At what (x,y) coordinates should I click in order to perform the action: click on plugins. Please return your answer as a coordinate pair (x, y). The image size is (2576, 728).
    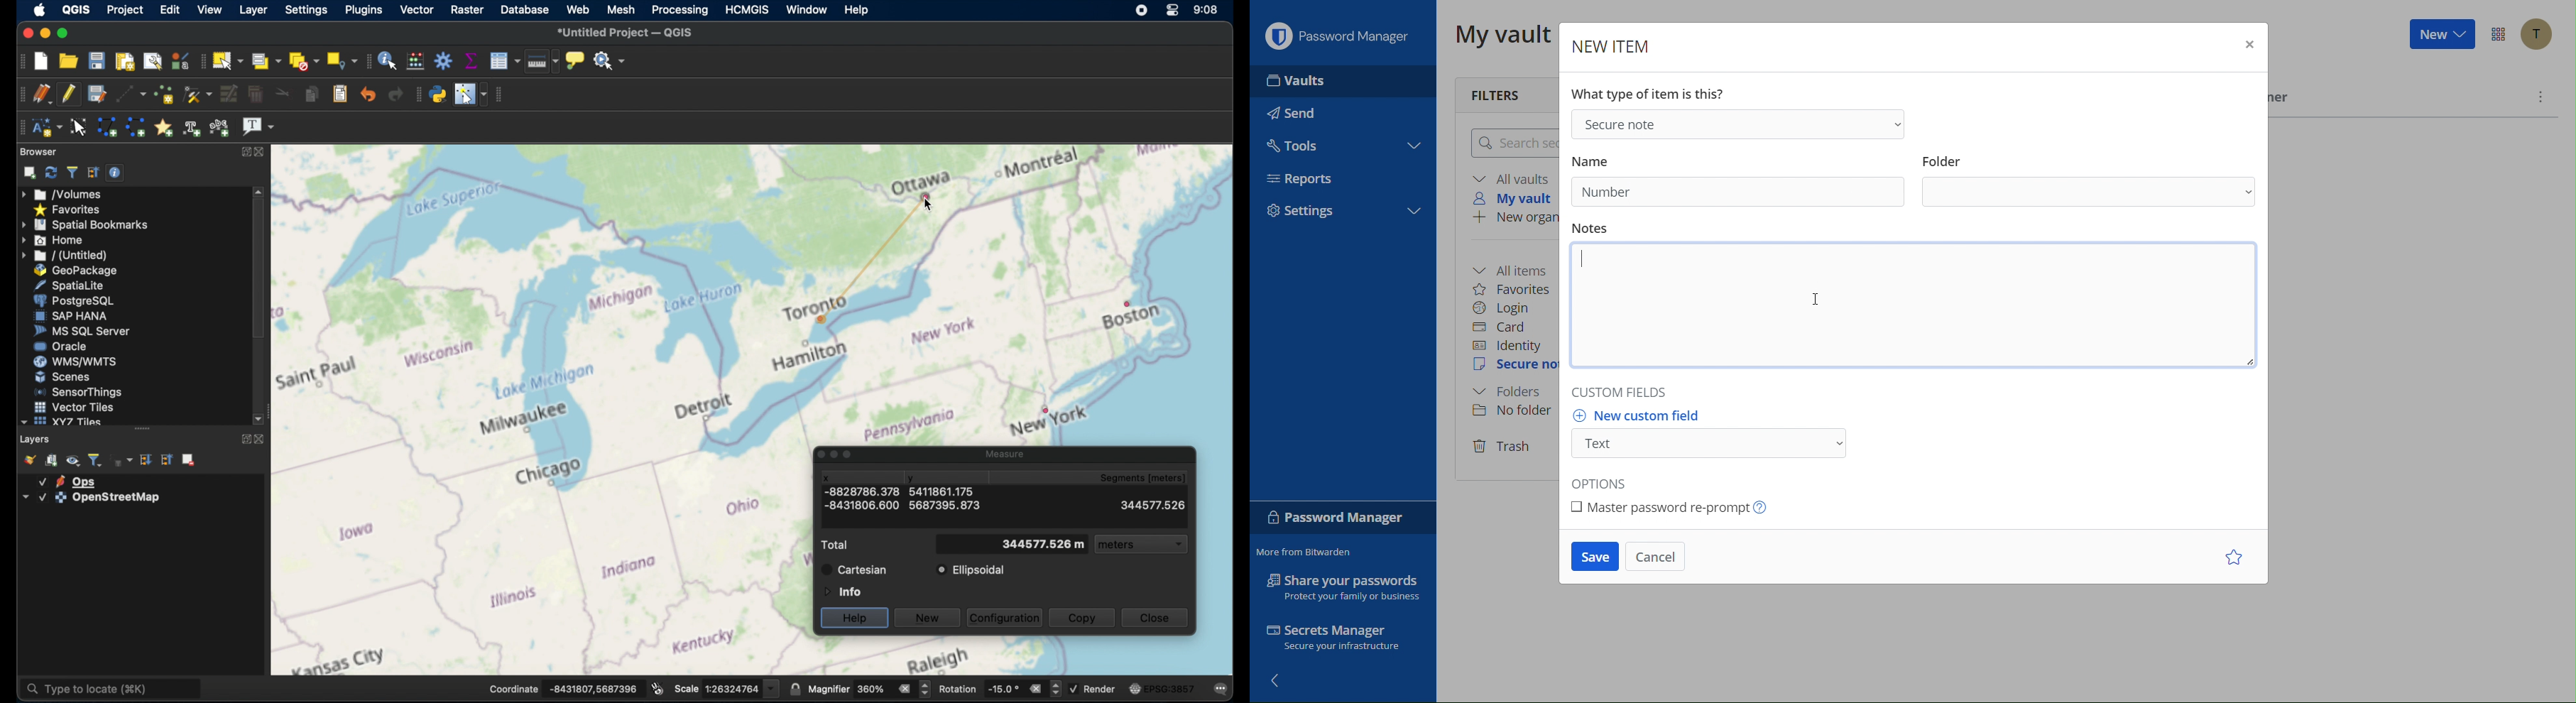
    Looking at the image, I should click on (363, 10).